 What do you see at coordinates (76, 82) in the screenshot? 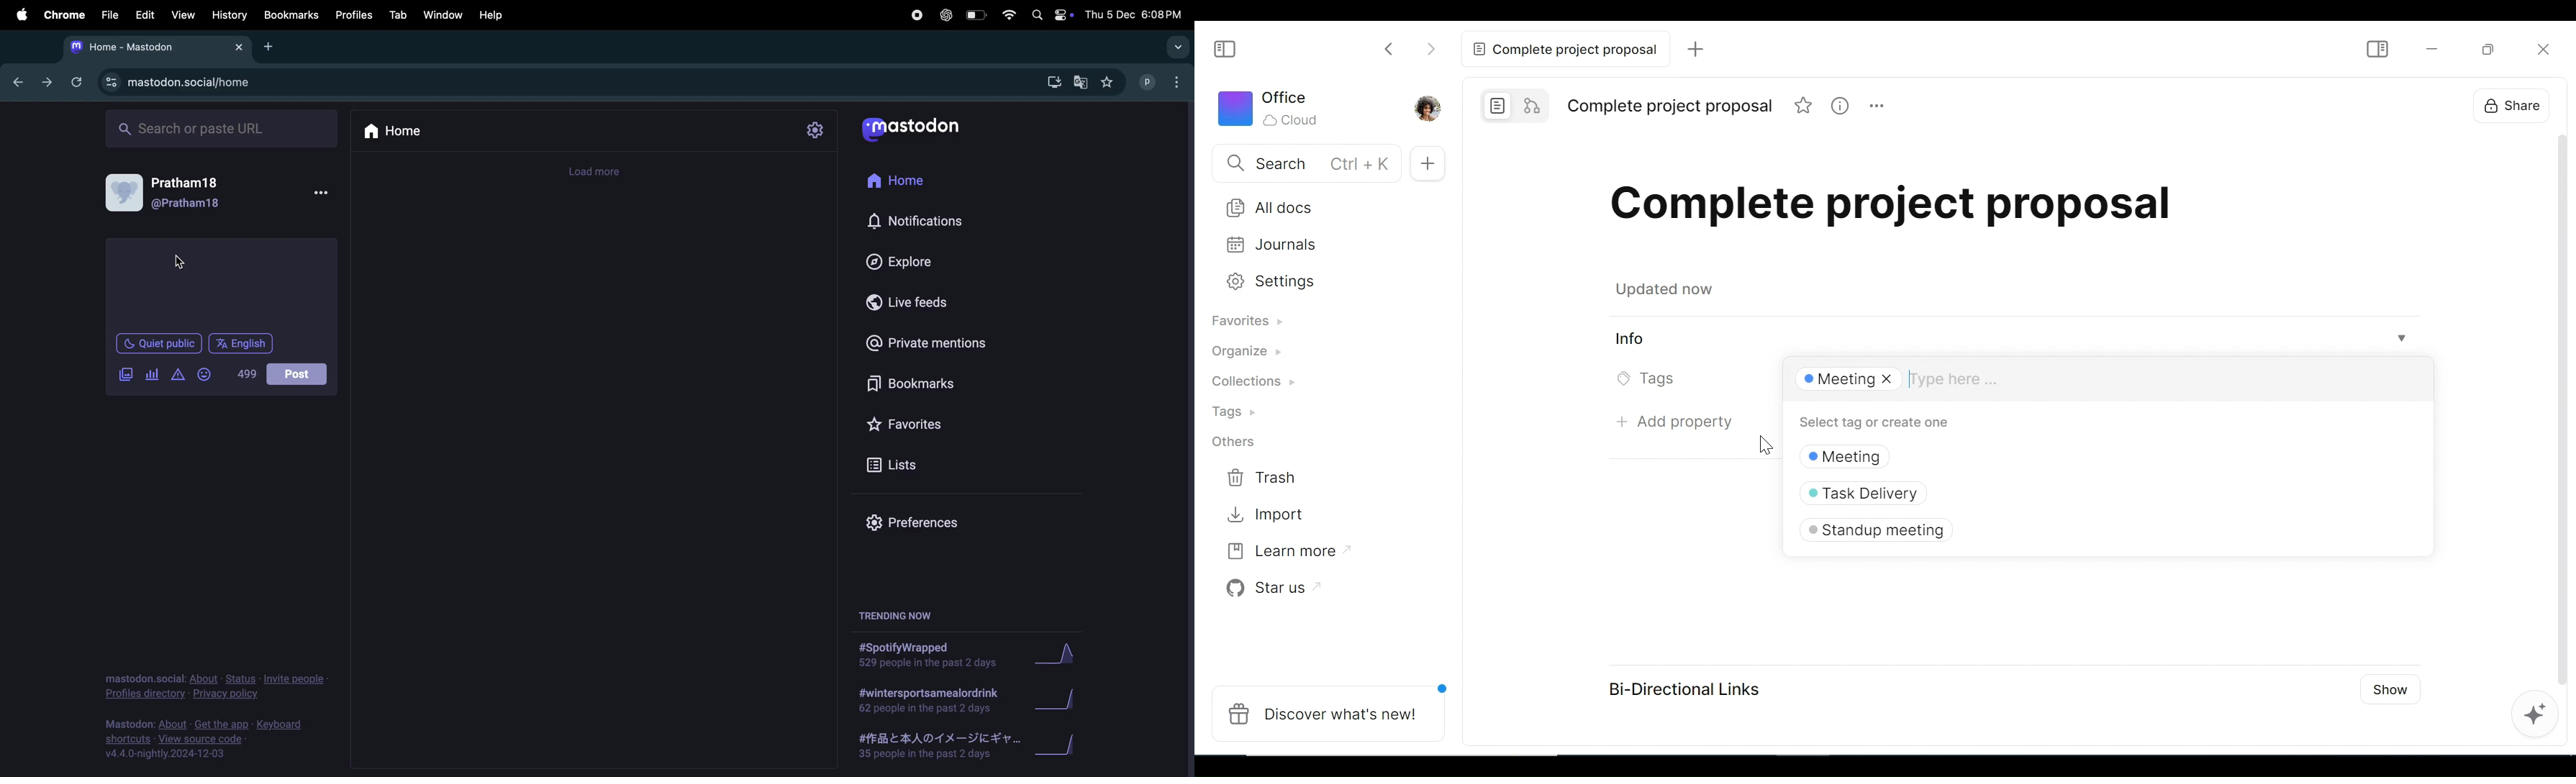
I see `refresh` at bounding box center [76, 82].